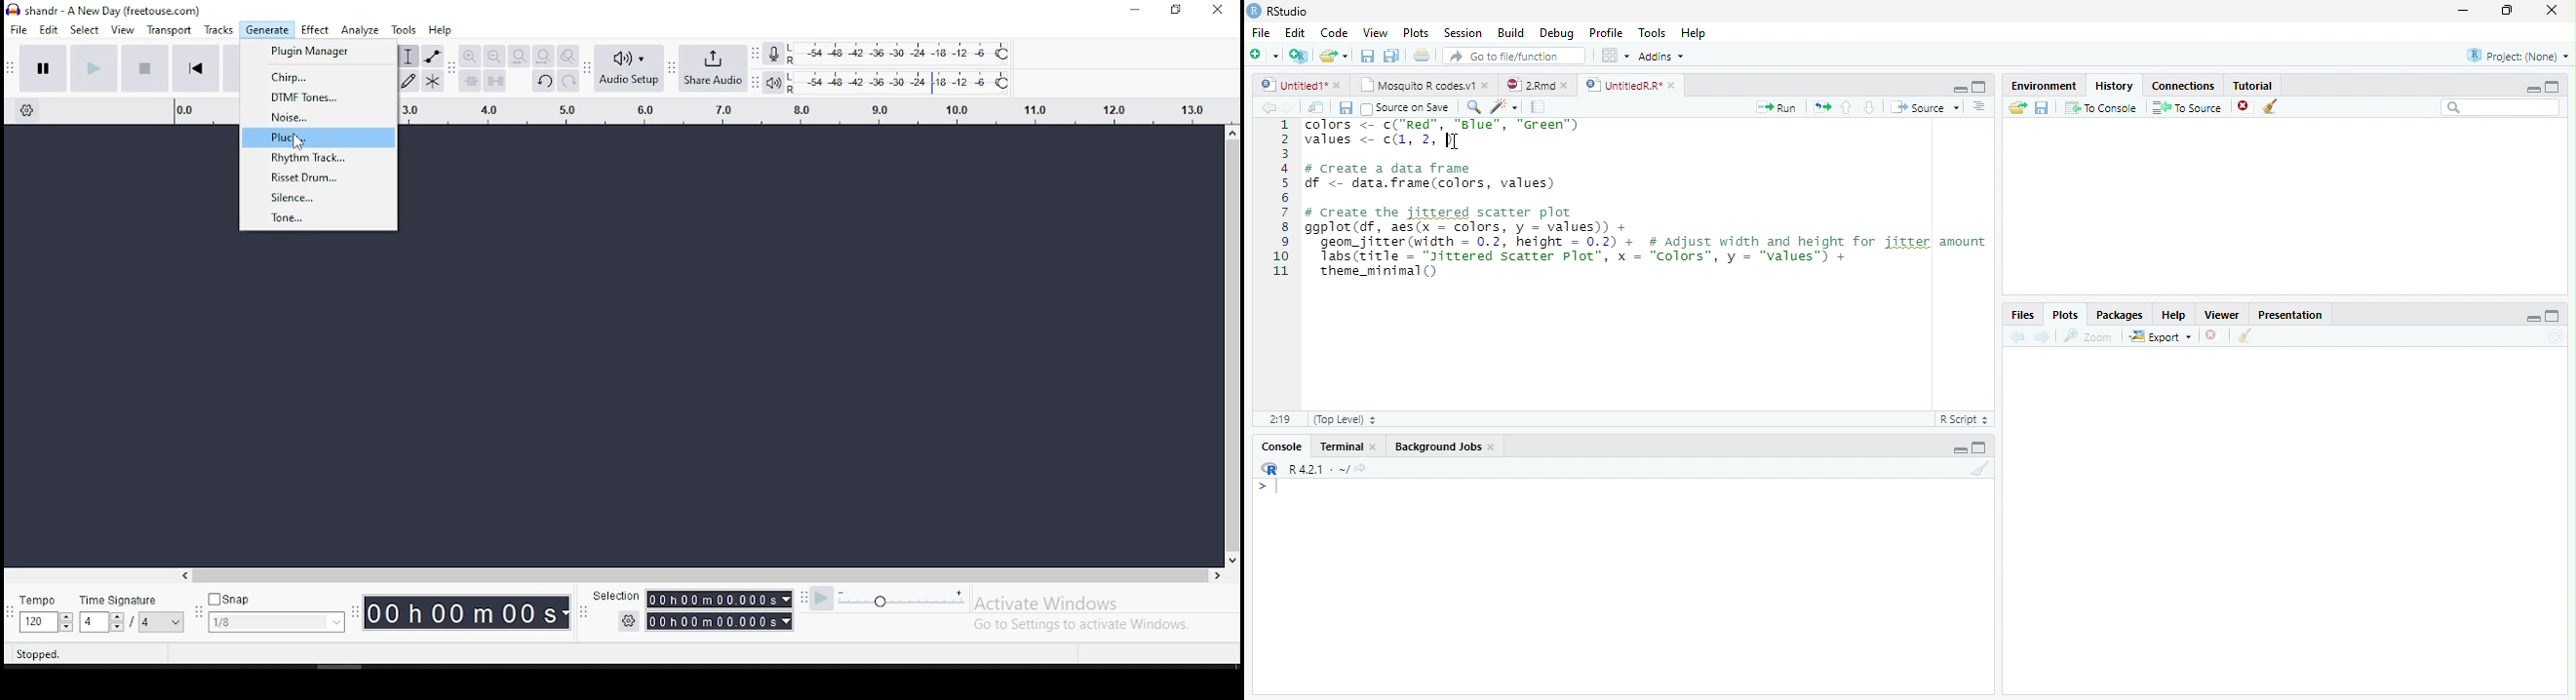 The image size is (2576, 700). Describe the element at coordinates (1979, 469) in the screenshot. I see `Clear console` at that location.